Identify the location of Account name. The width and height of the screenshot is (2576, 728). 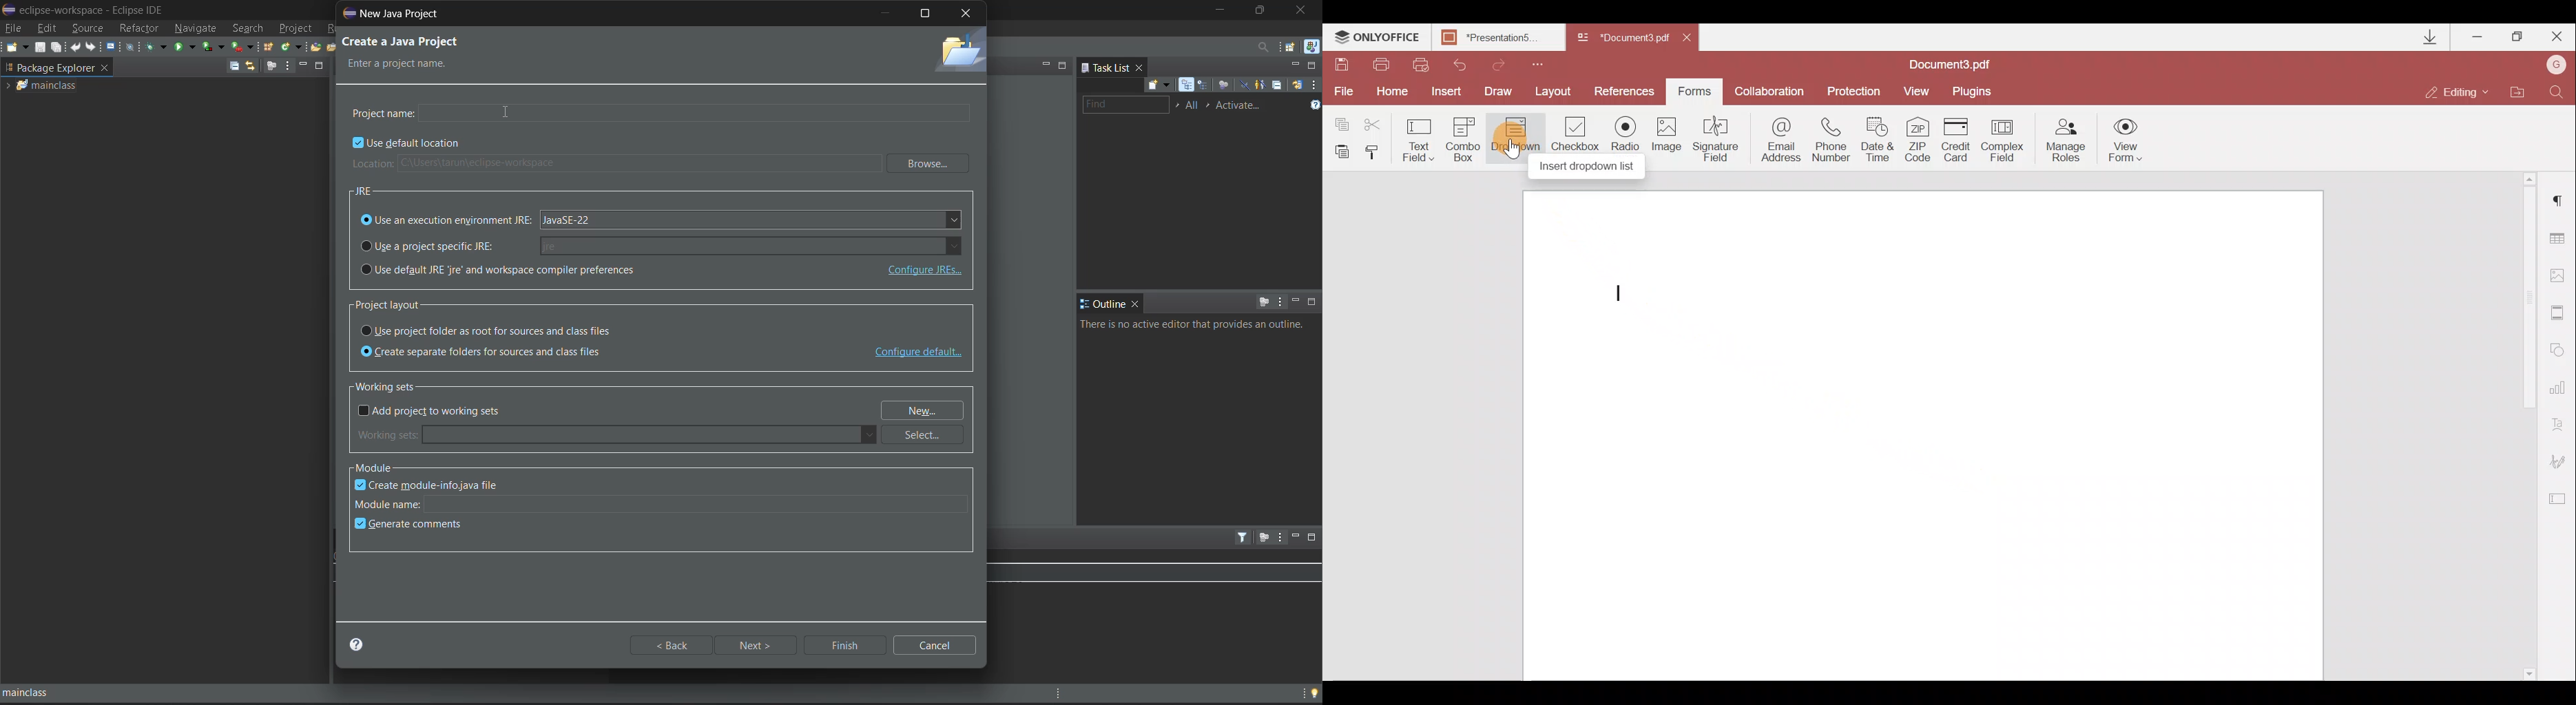
(2557, 63).